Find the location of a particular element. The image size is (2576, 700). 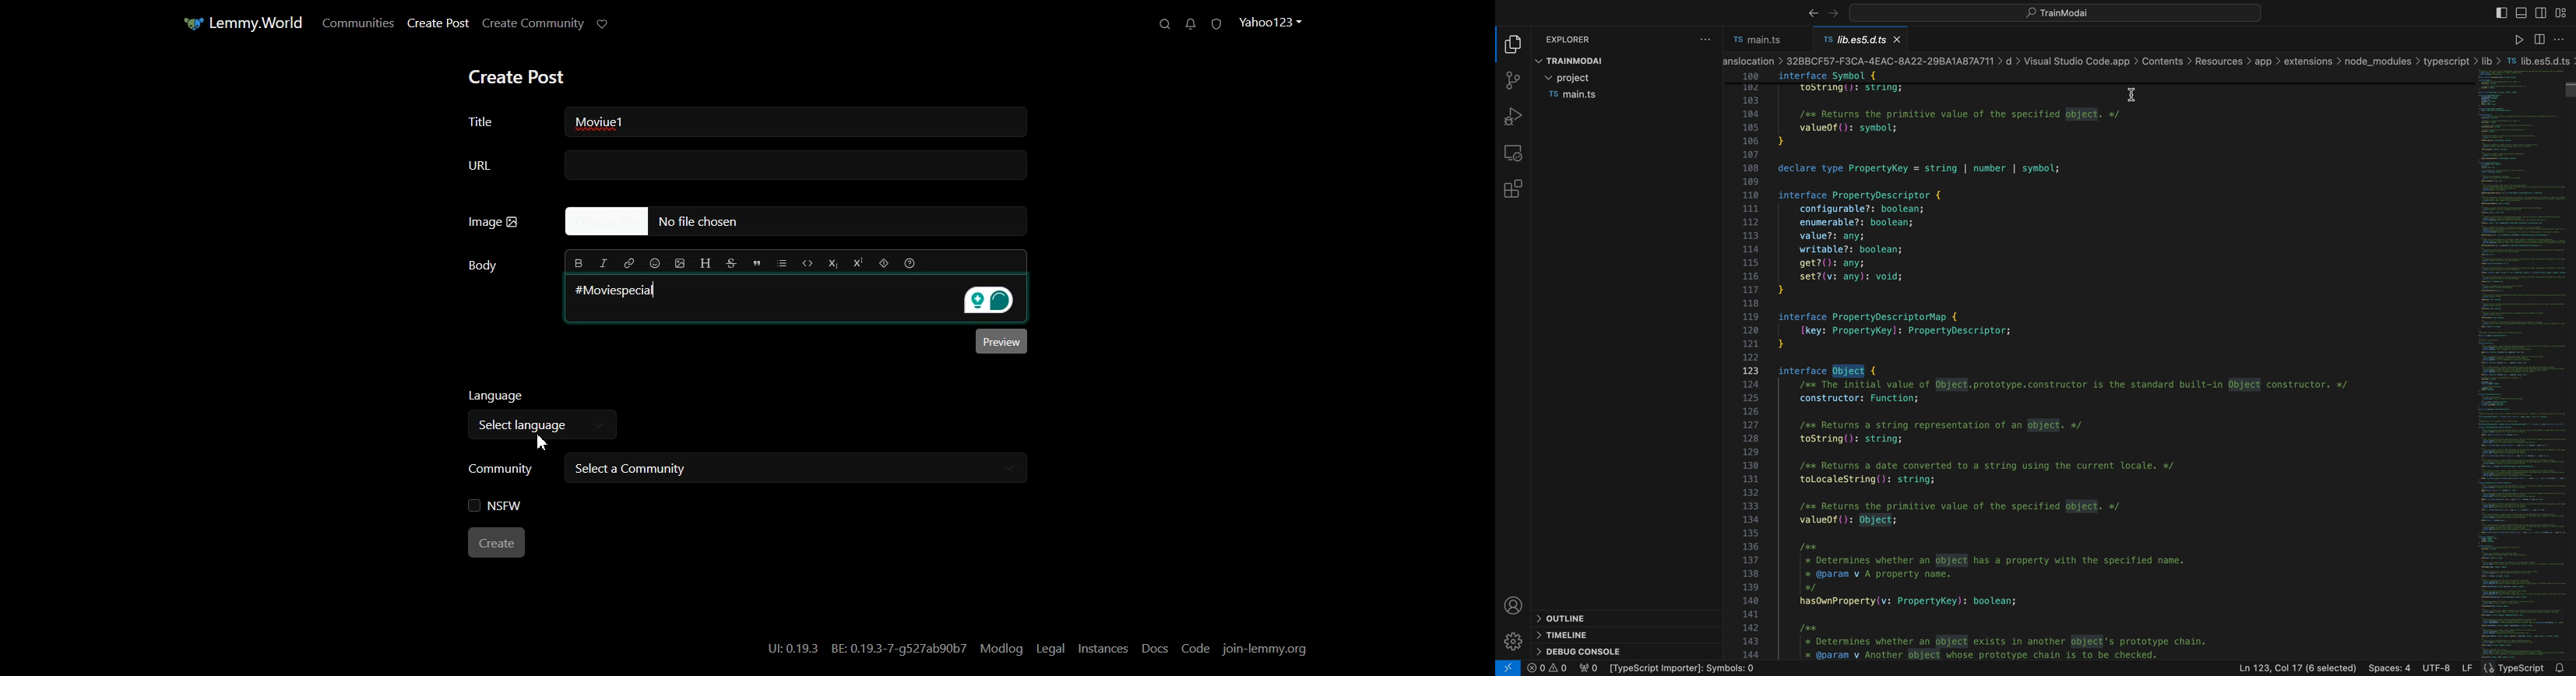

Strikethrough is located at coordinates (732, 263).